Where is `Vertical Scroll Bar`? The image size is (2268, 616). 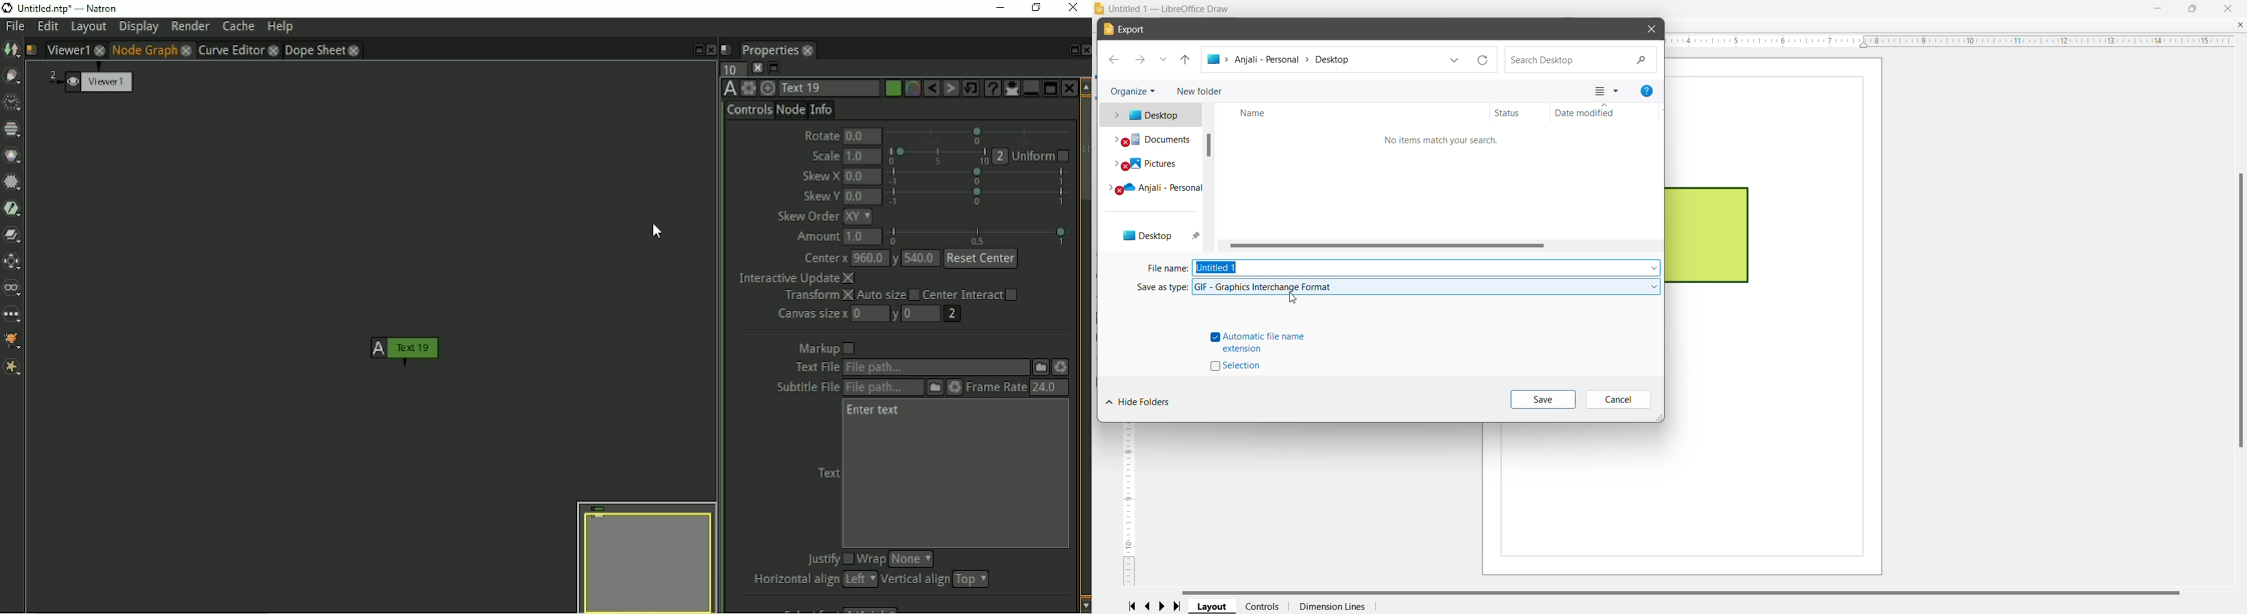
Vertical Scroll Bar is located at coordinates (1211, 177).